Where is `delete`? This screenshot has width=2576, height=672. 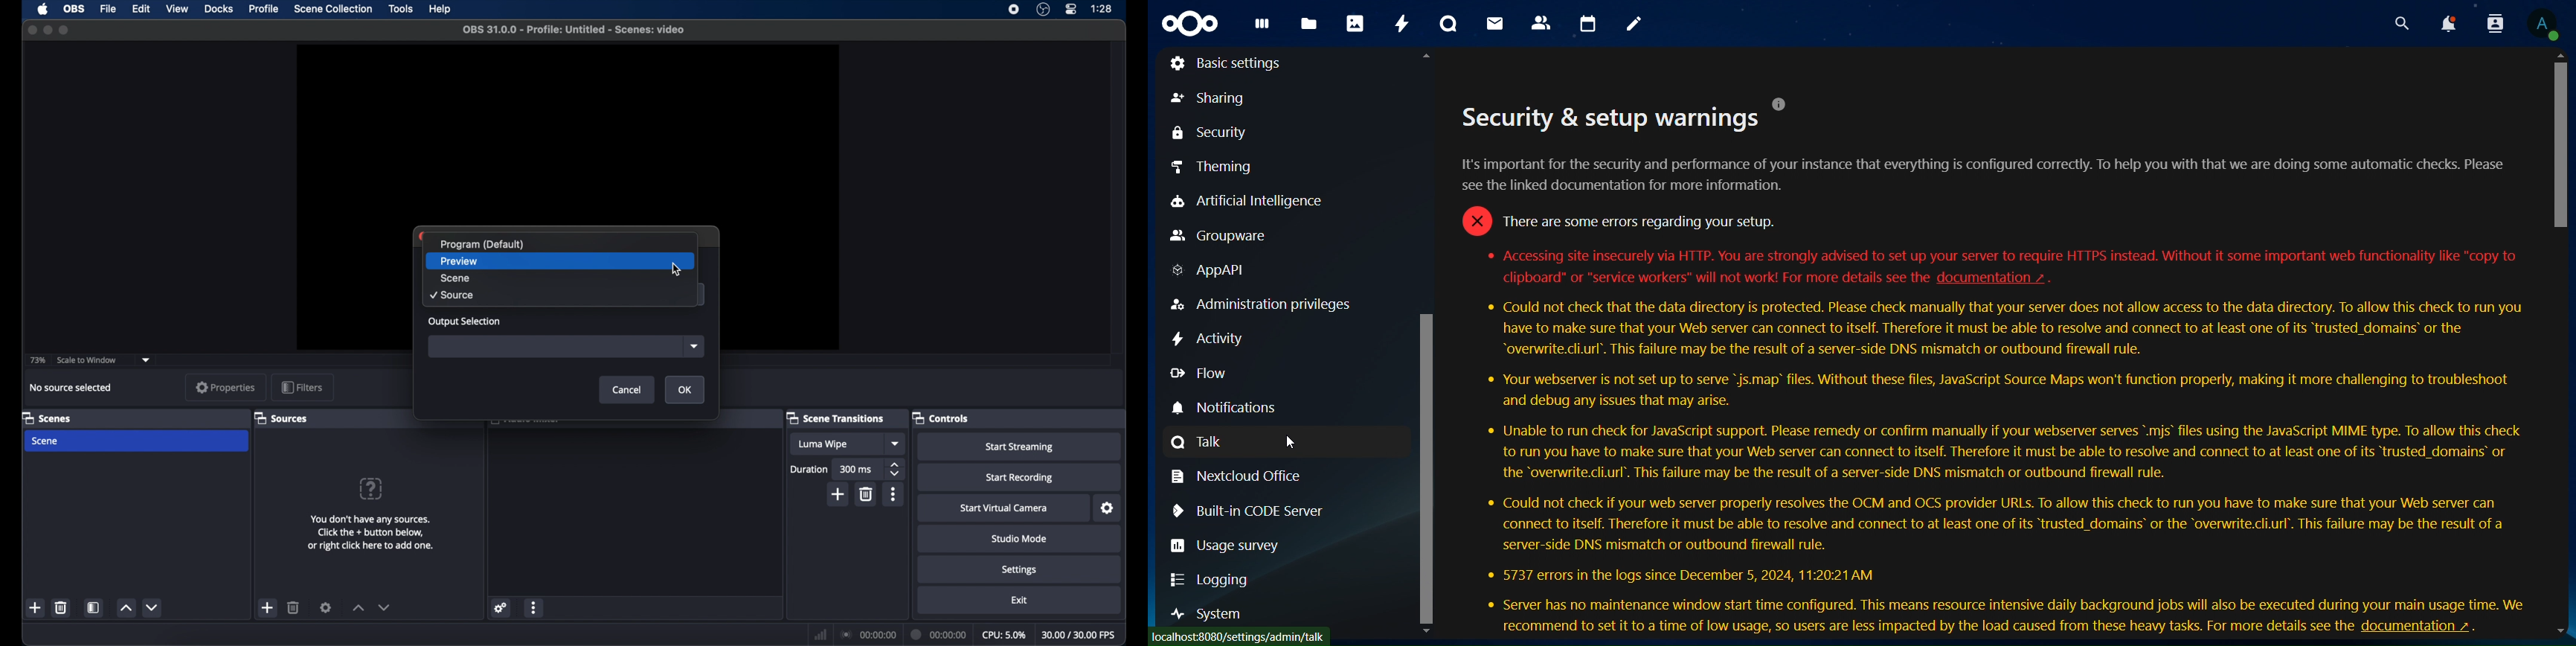 delete is located at coordinates (294, 607).